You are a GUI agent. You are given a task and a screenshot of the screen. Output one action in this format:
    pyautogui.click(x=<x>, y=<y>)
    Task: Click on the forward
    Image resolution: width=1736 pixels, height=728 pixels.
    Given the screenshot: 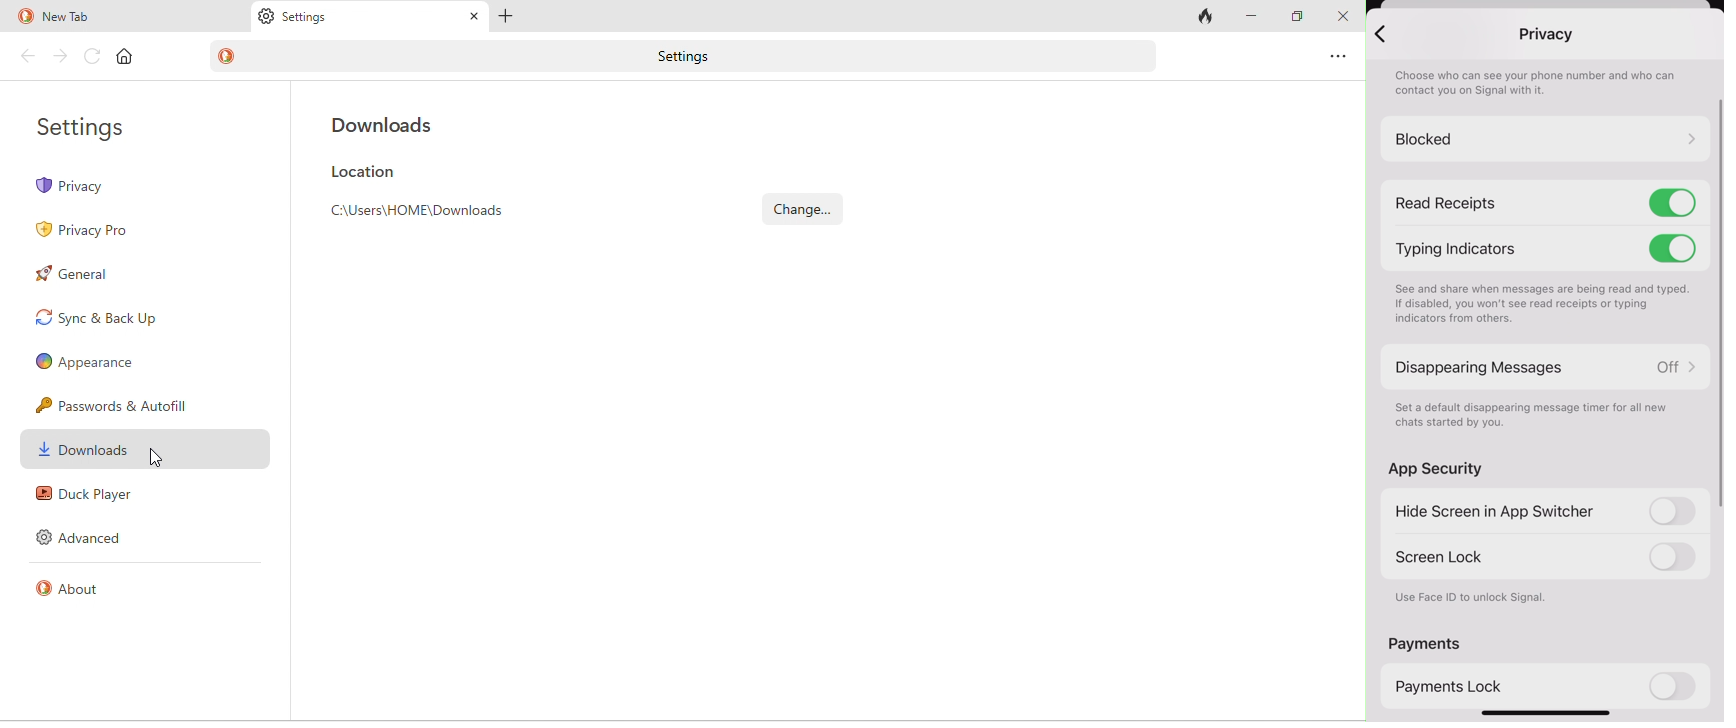 What is the action you would take?
    pyautogui.click(x=61, y=57)
    